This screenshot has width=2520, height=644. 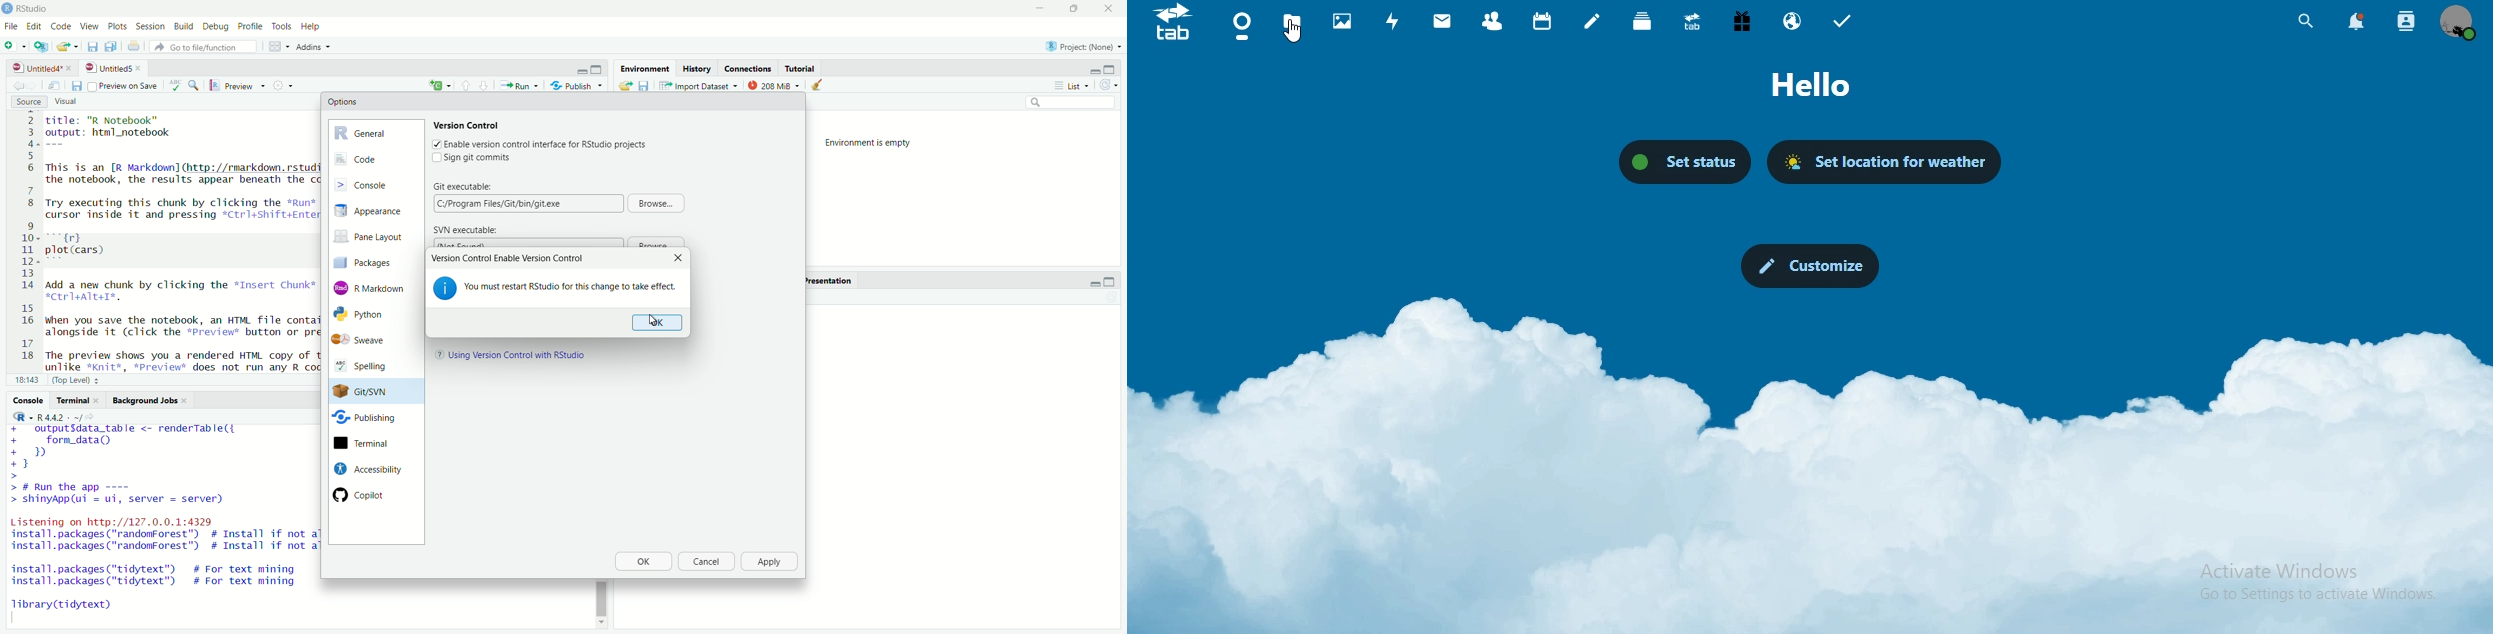 I want to click on Import Dataset , so click(x=699, y=85).